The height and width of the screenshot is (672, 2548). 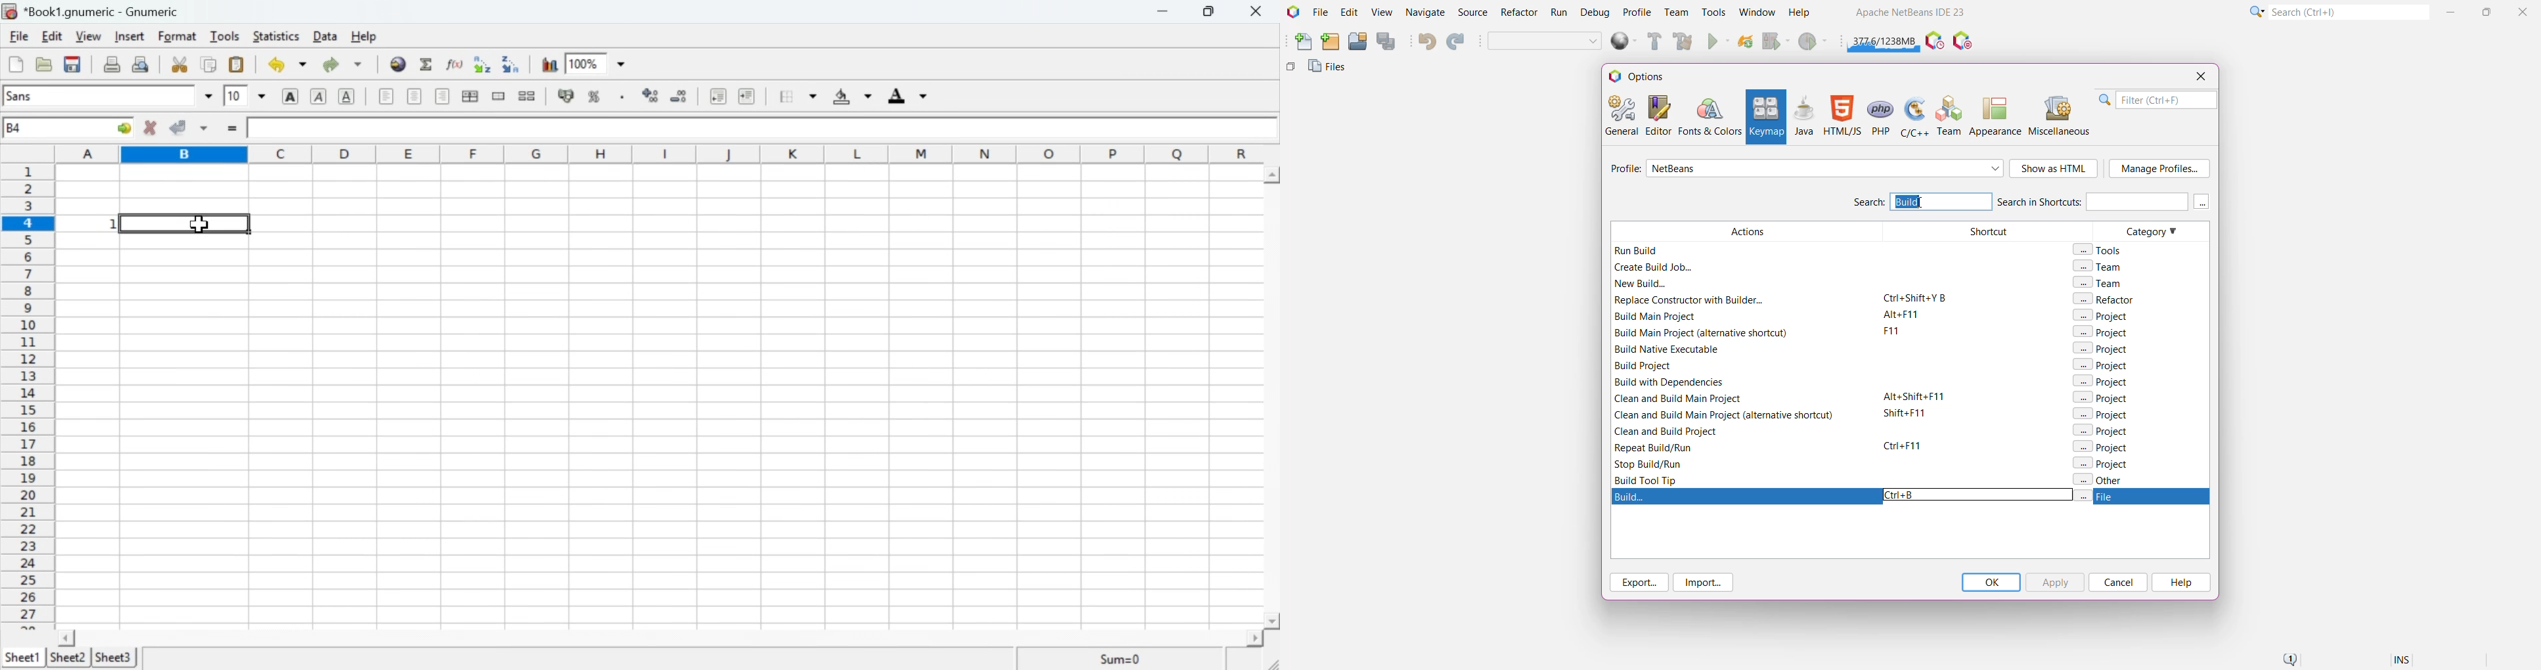 I want to click on *Book1.gnumeric - Gnumeric, so click(x=105, y=11).